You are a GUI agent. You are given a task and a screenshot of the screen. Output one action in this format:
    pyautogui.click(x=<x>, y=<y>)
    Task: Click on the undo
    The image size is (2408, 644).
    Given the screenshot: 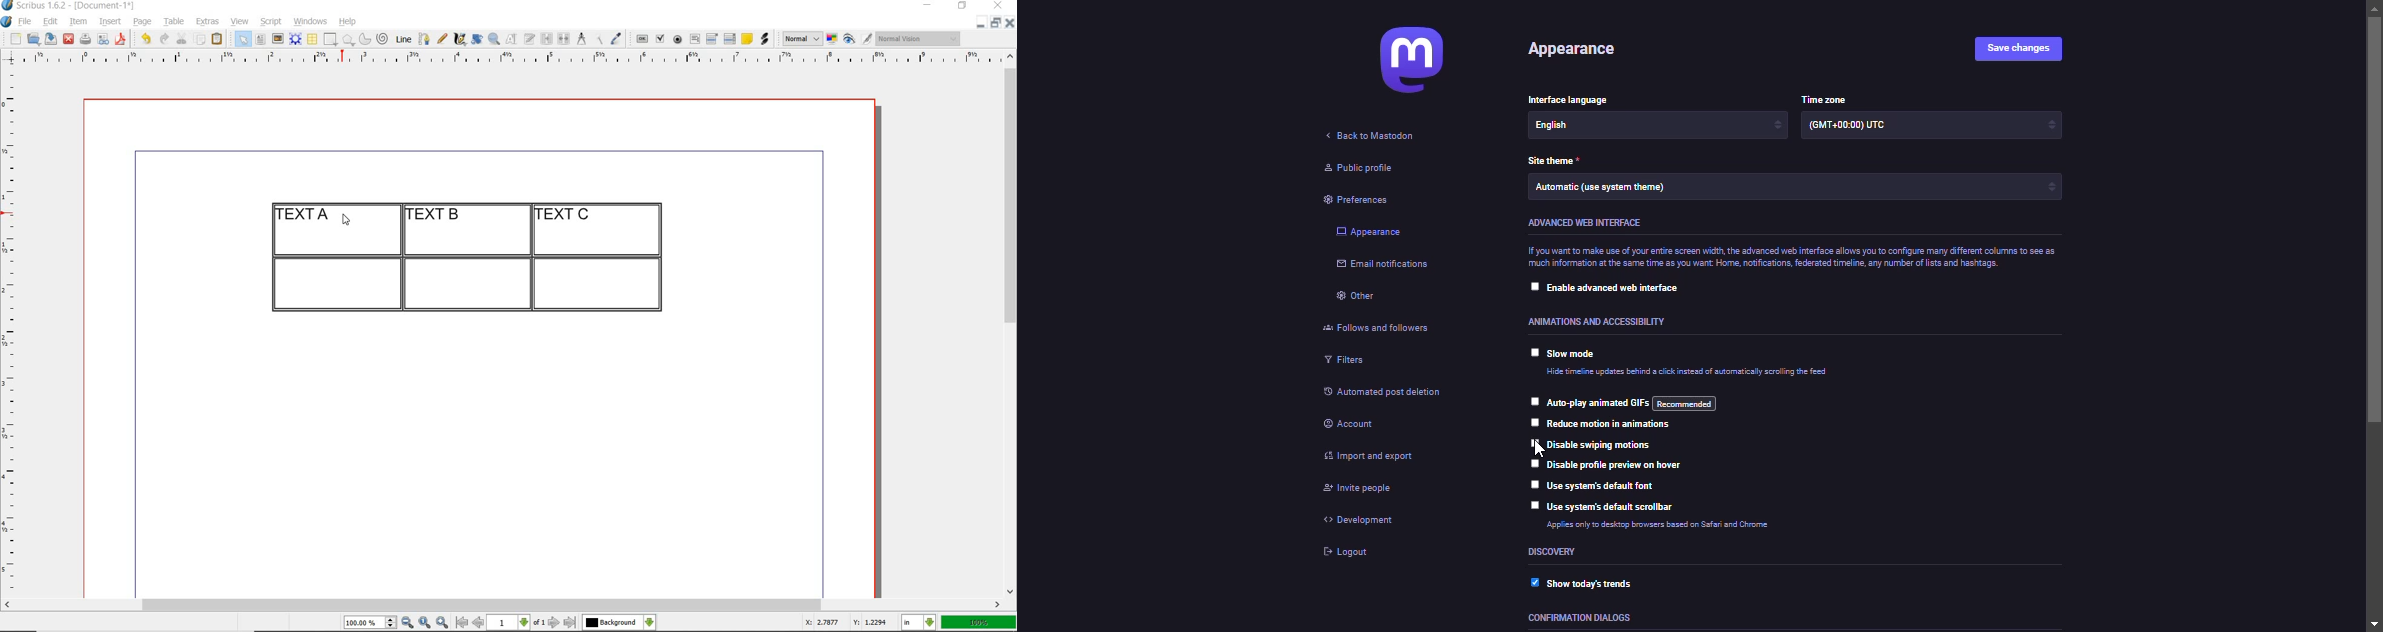 What is the action you would take?
    pyautogui.click(x=145, y=39)
    